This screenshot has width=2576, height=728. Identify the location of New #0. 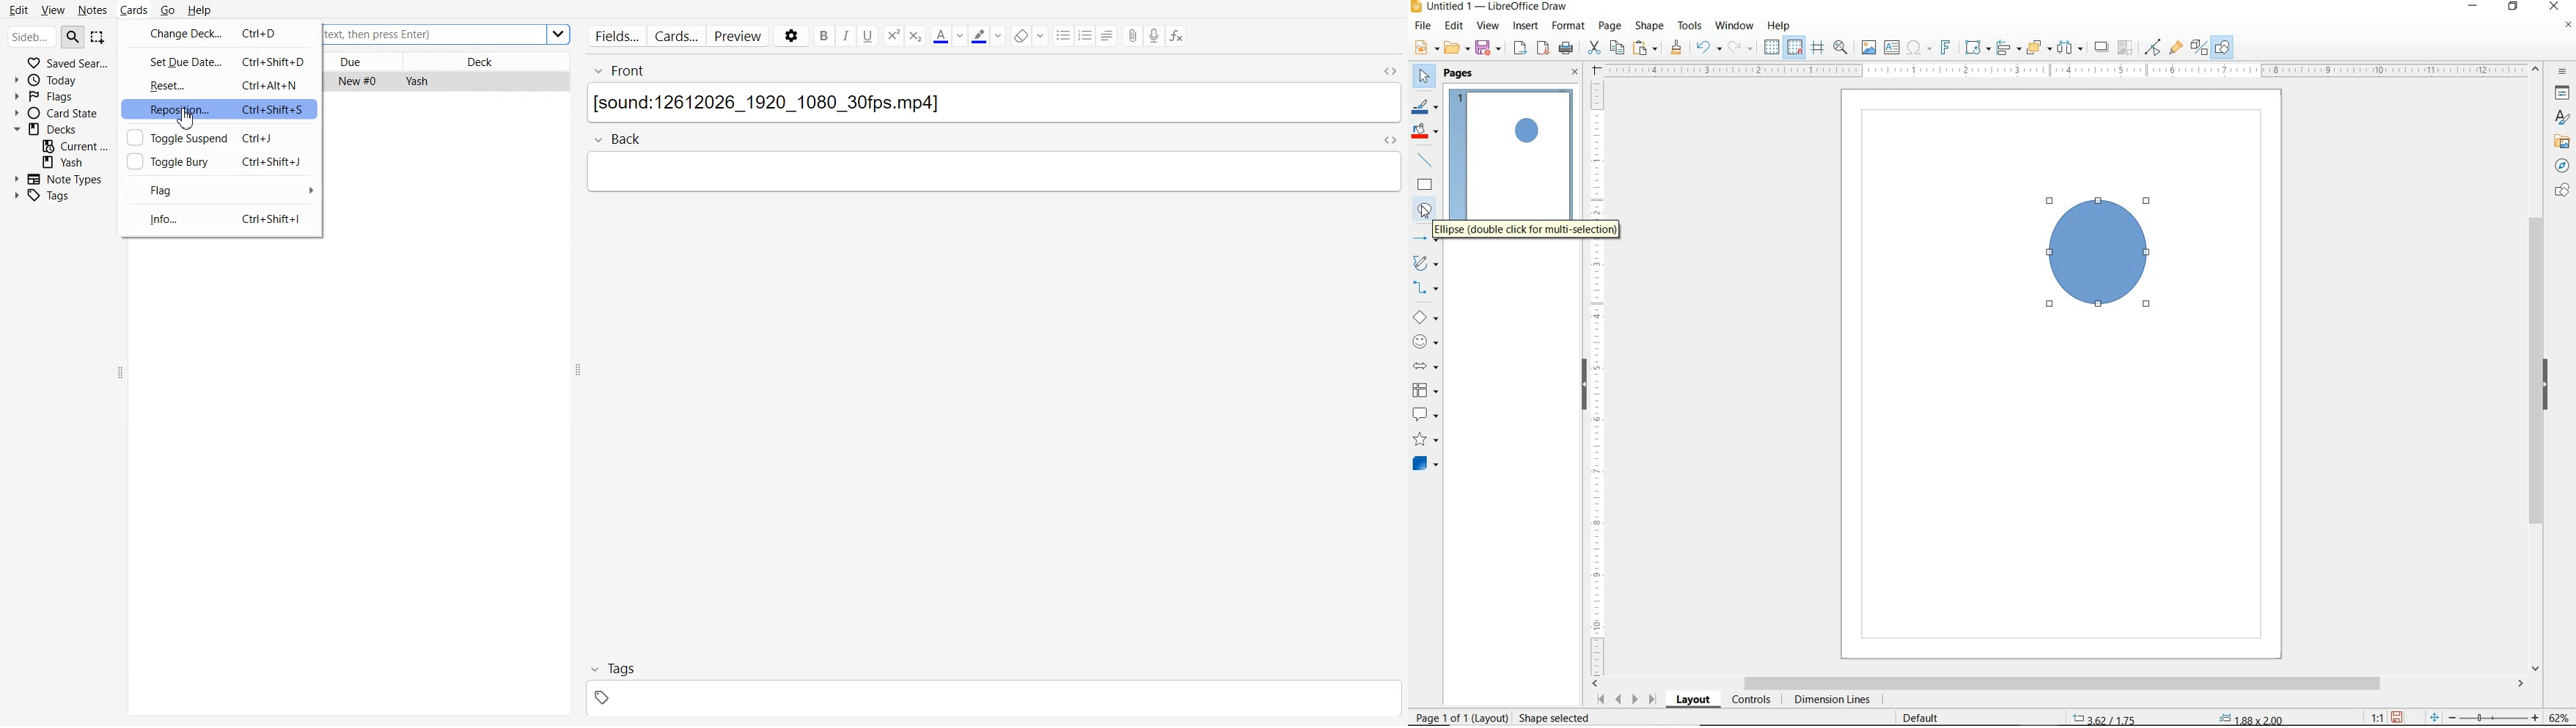
(359, 81).